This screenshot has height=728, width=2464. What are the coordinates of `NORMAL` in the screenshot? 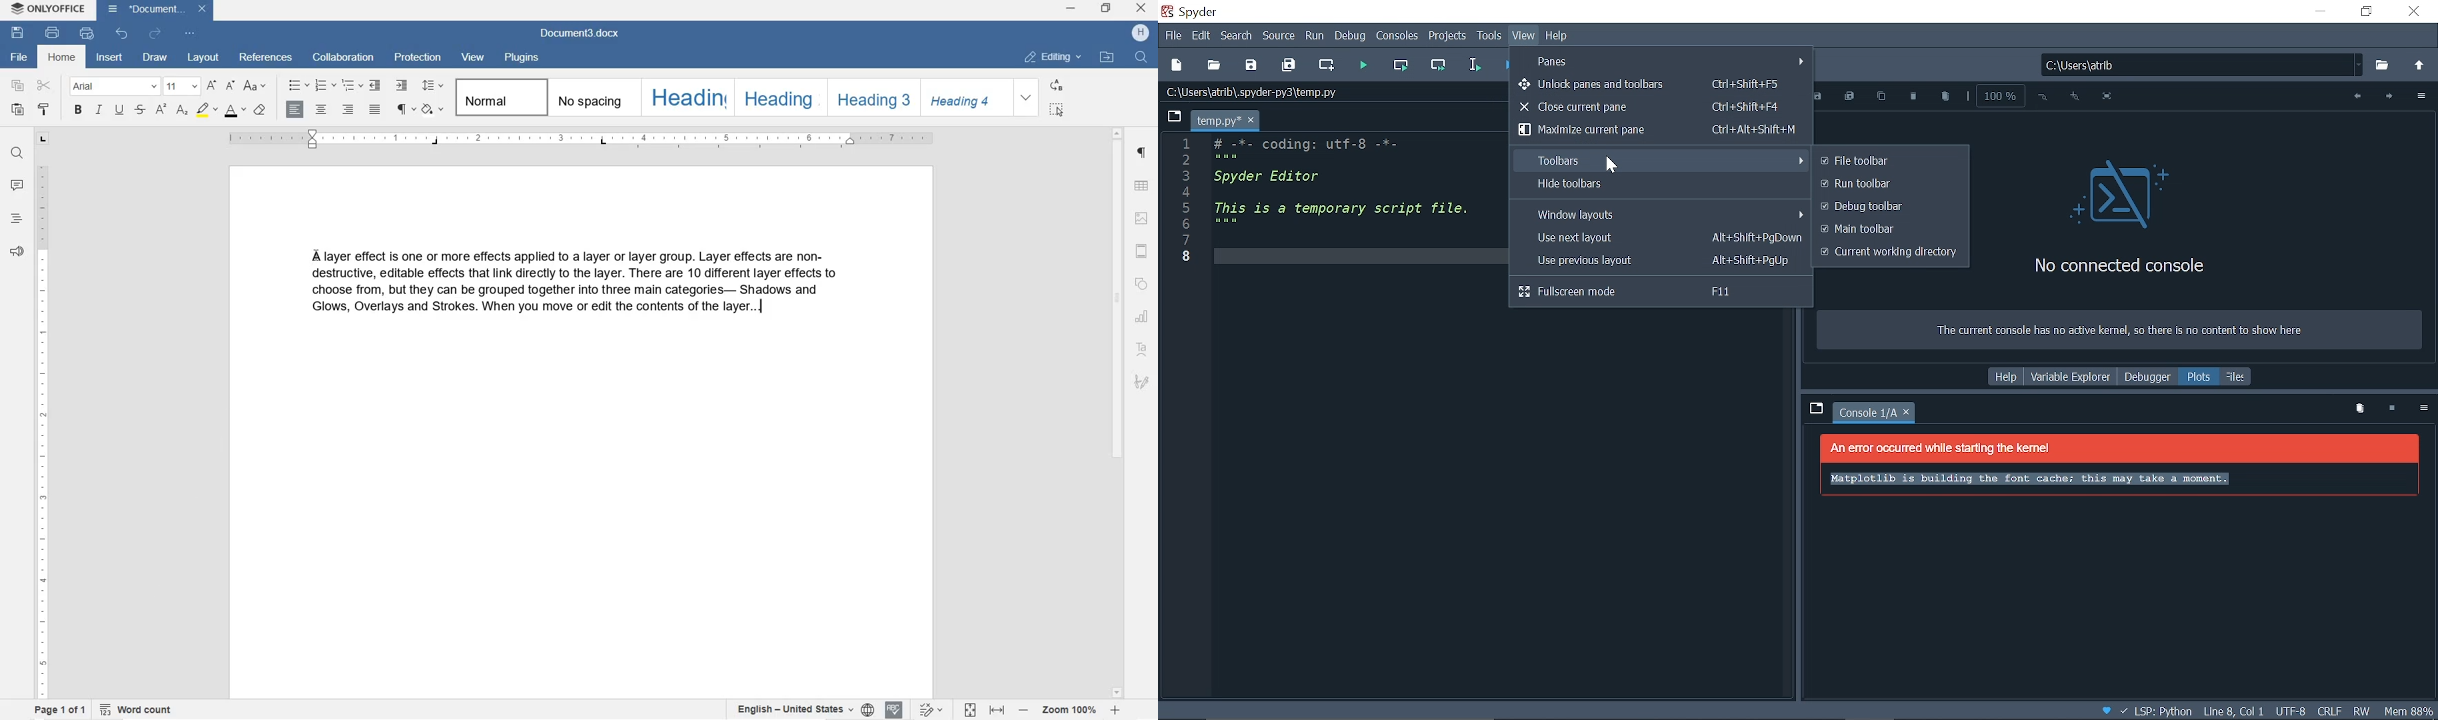 It's located at (500, 97).